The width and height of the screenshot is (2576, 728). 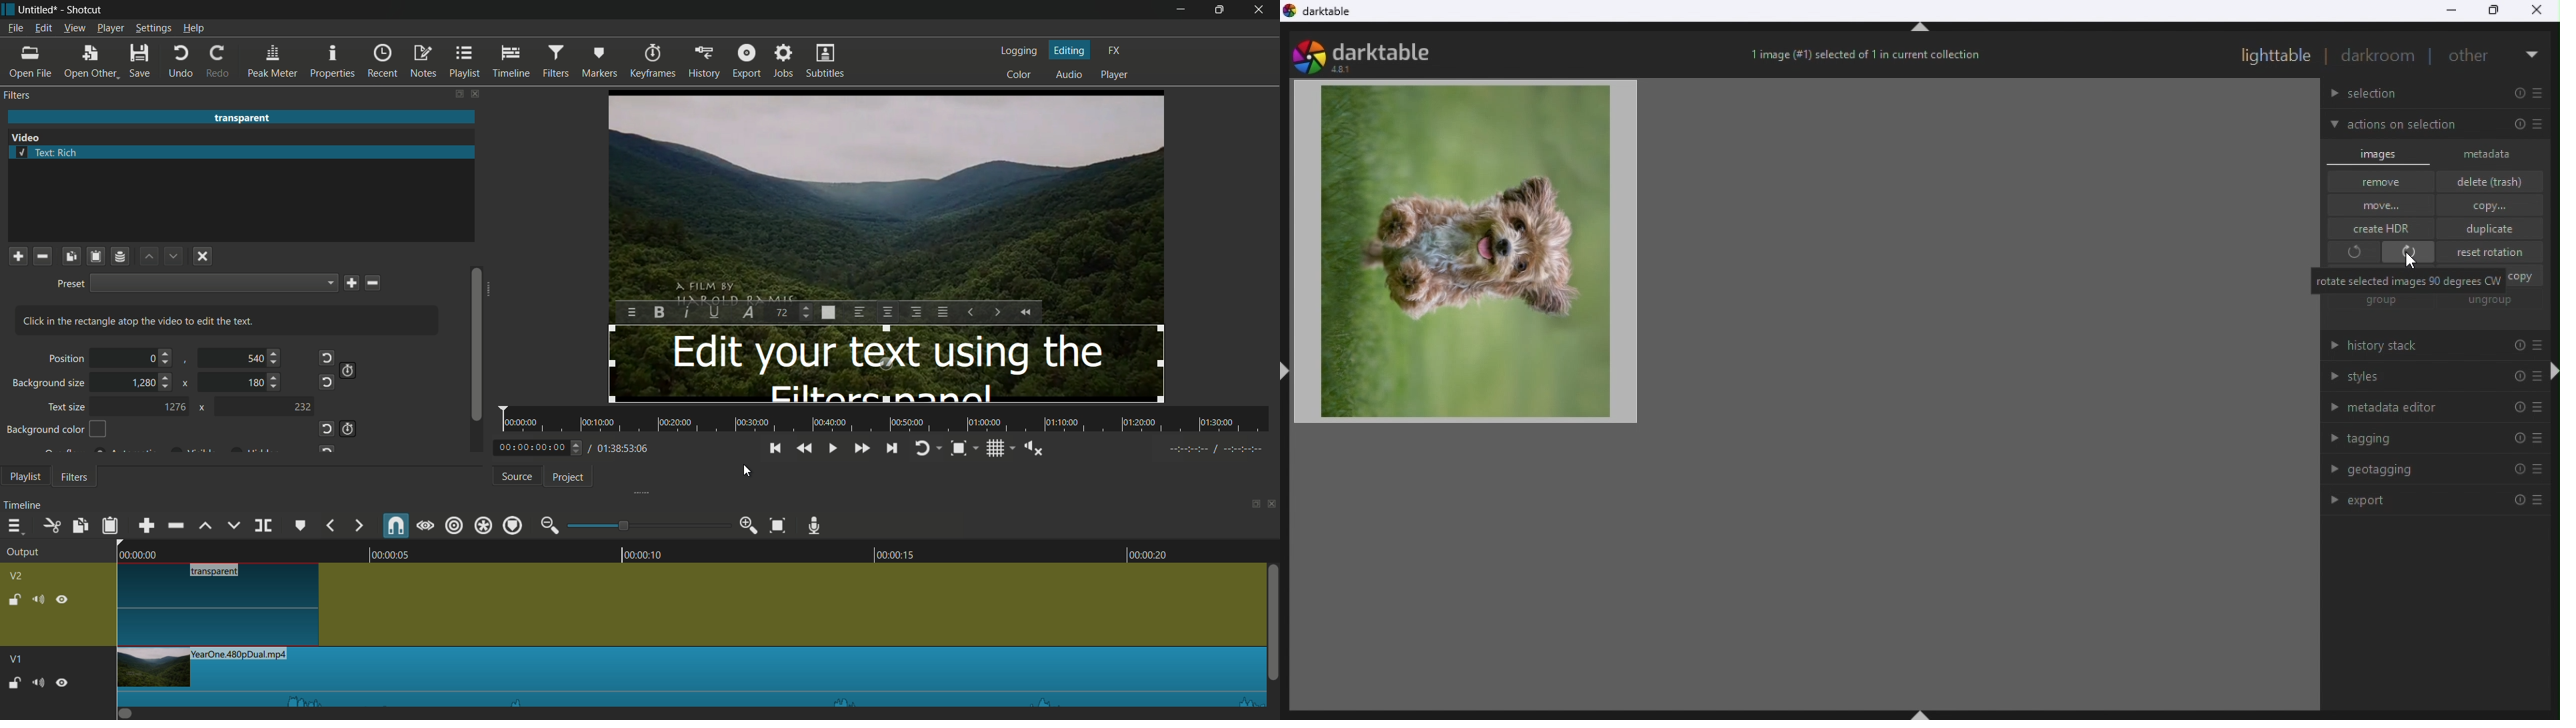 What do you see at coordinates (121, 258) in the screenshot?
I see `Channel` at bounding box center [121, 258].